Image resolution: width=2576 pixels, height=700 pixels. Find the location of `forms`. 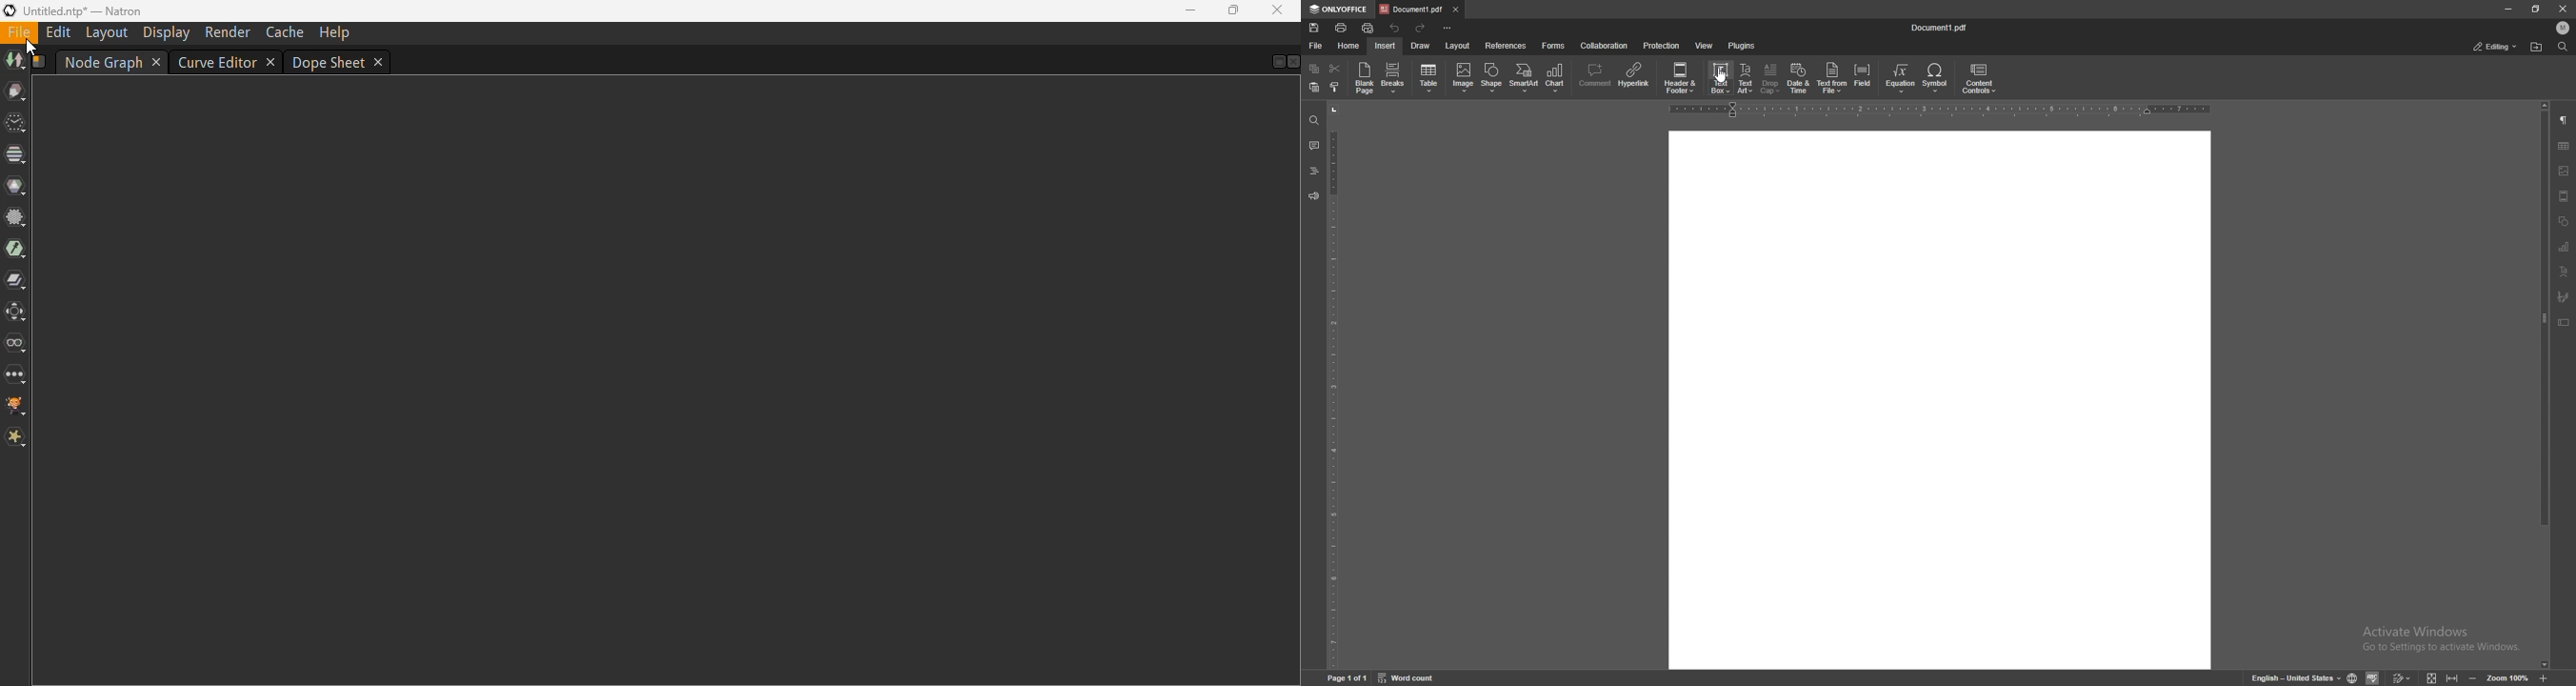

forms is located at coordinates (1555, 46).